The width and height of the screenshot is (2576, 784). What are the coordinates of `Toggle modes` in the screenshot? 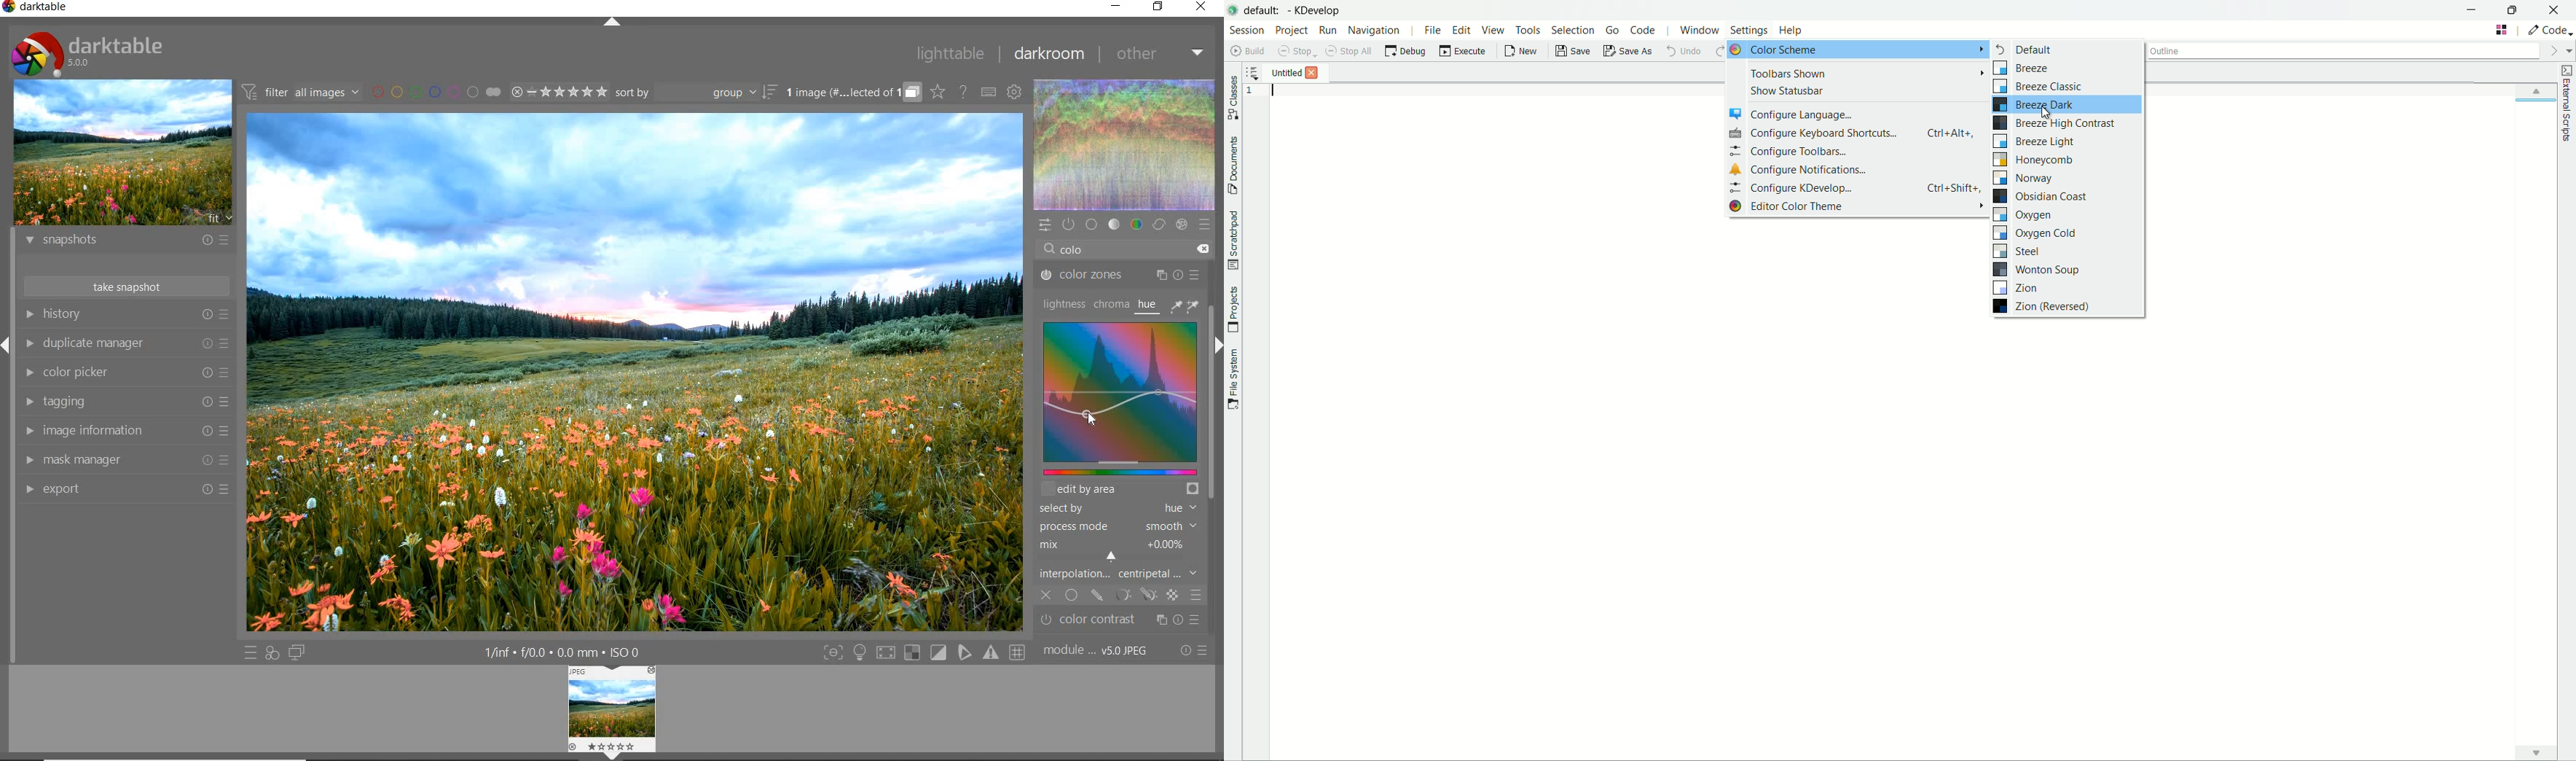 It's located at (924, 653).